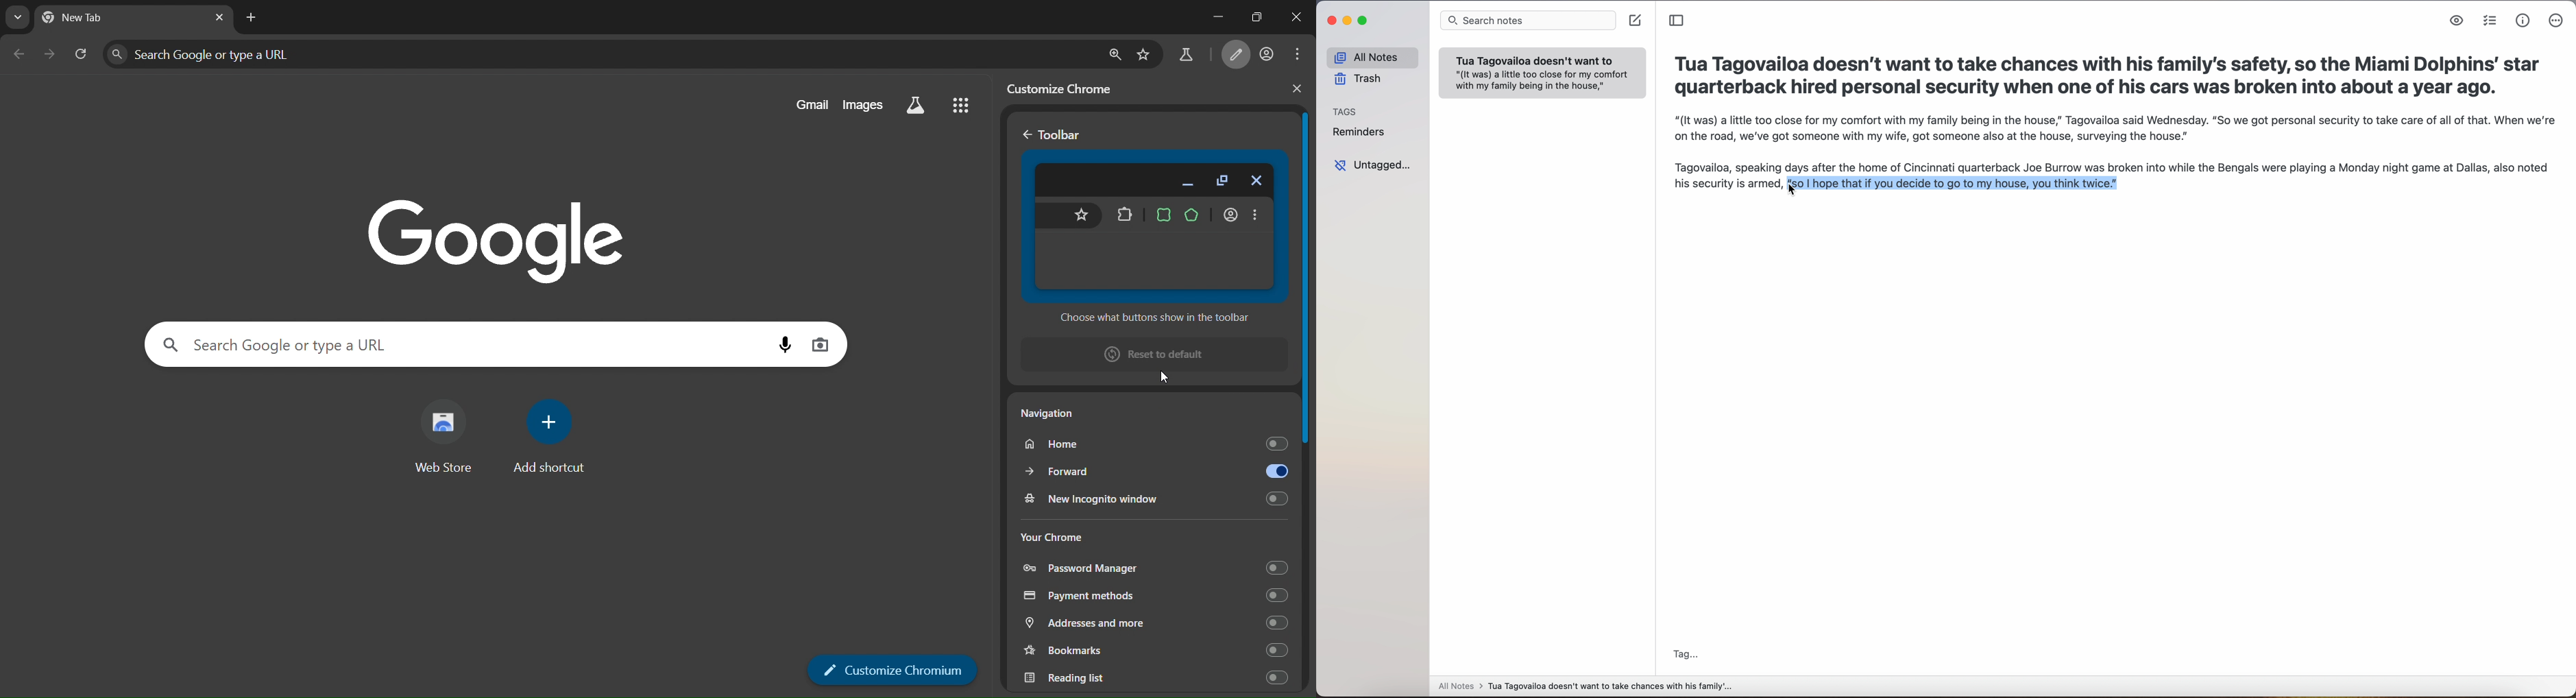  What do you see at coordinates (1163, 376) in the screenshot?
I see `cursor` at bounding box center [1163, 376].